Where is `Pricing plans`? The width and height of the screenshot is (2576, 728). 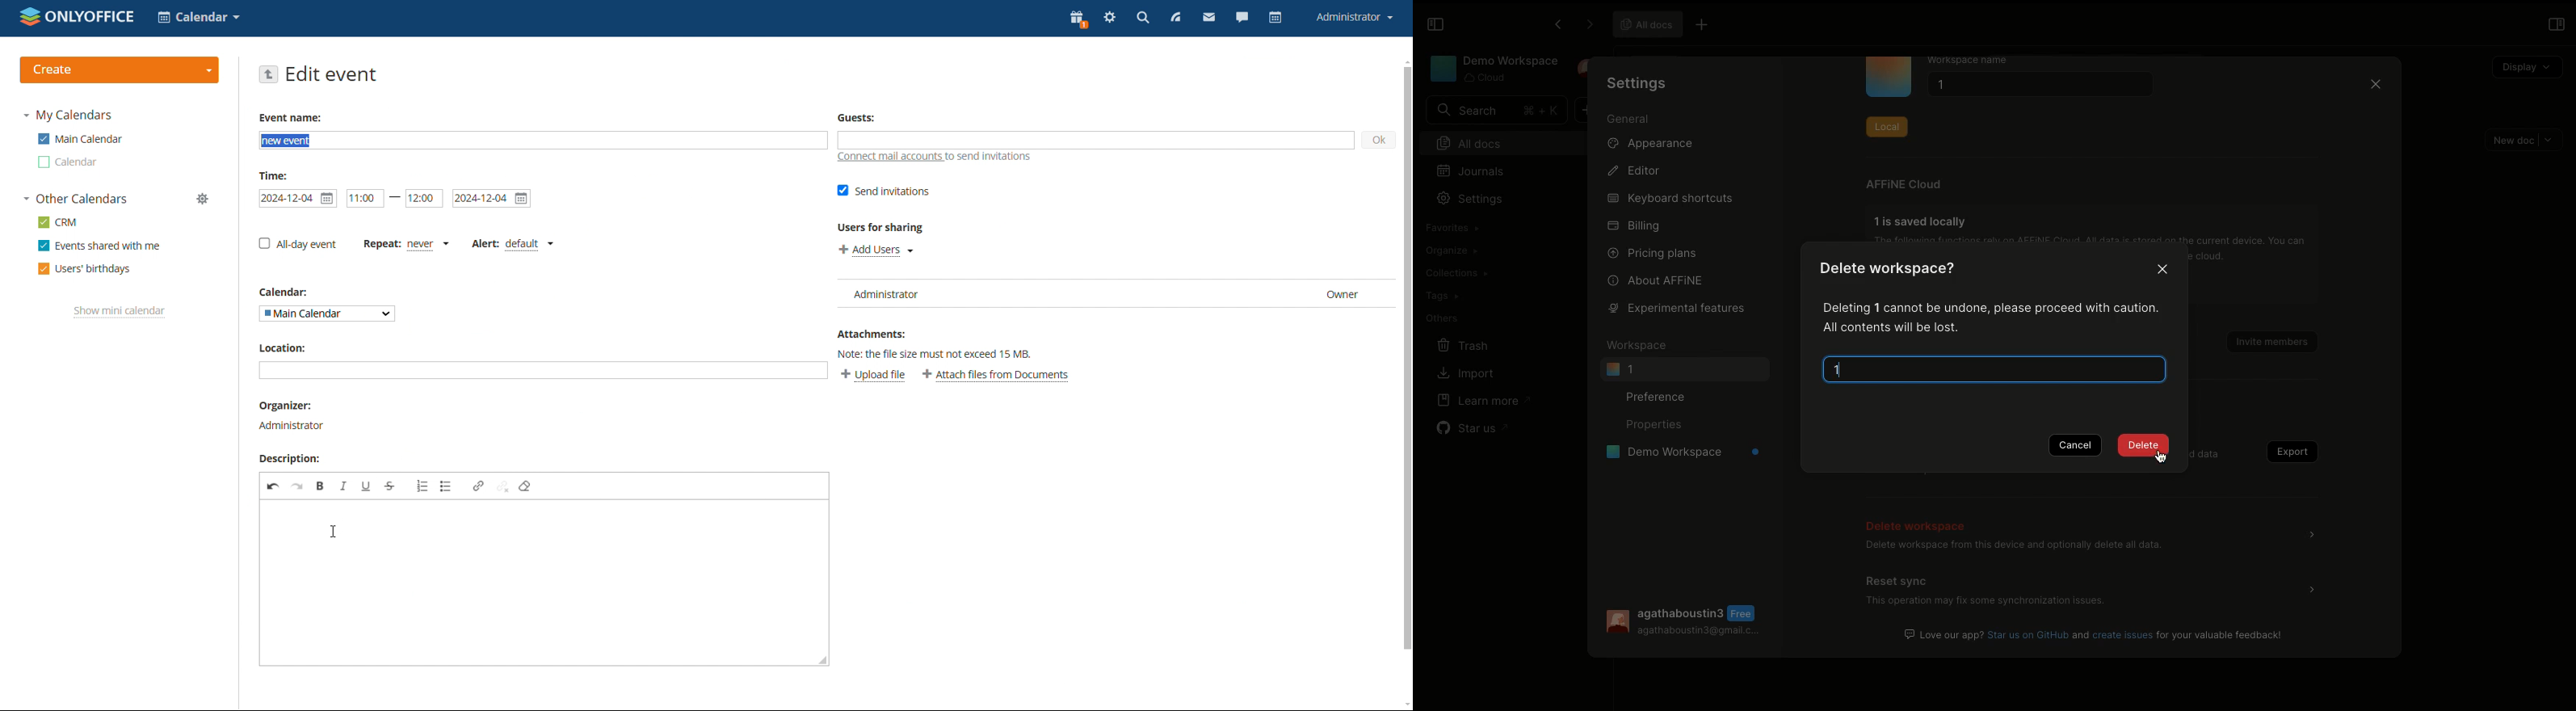 Pricing plans is located at coordinates (1654, 252).